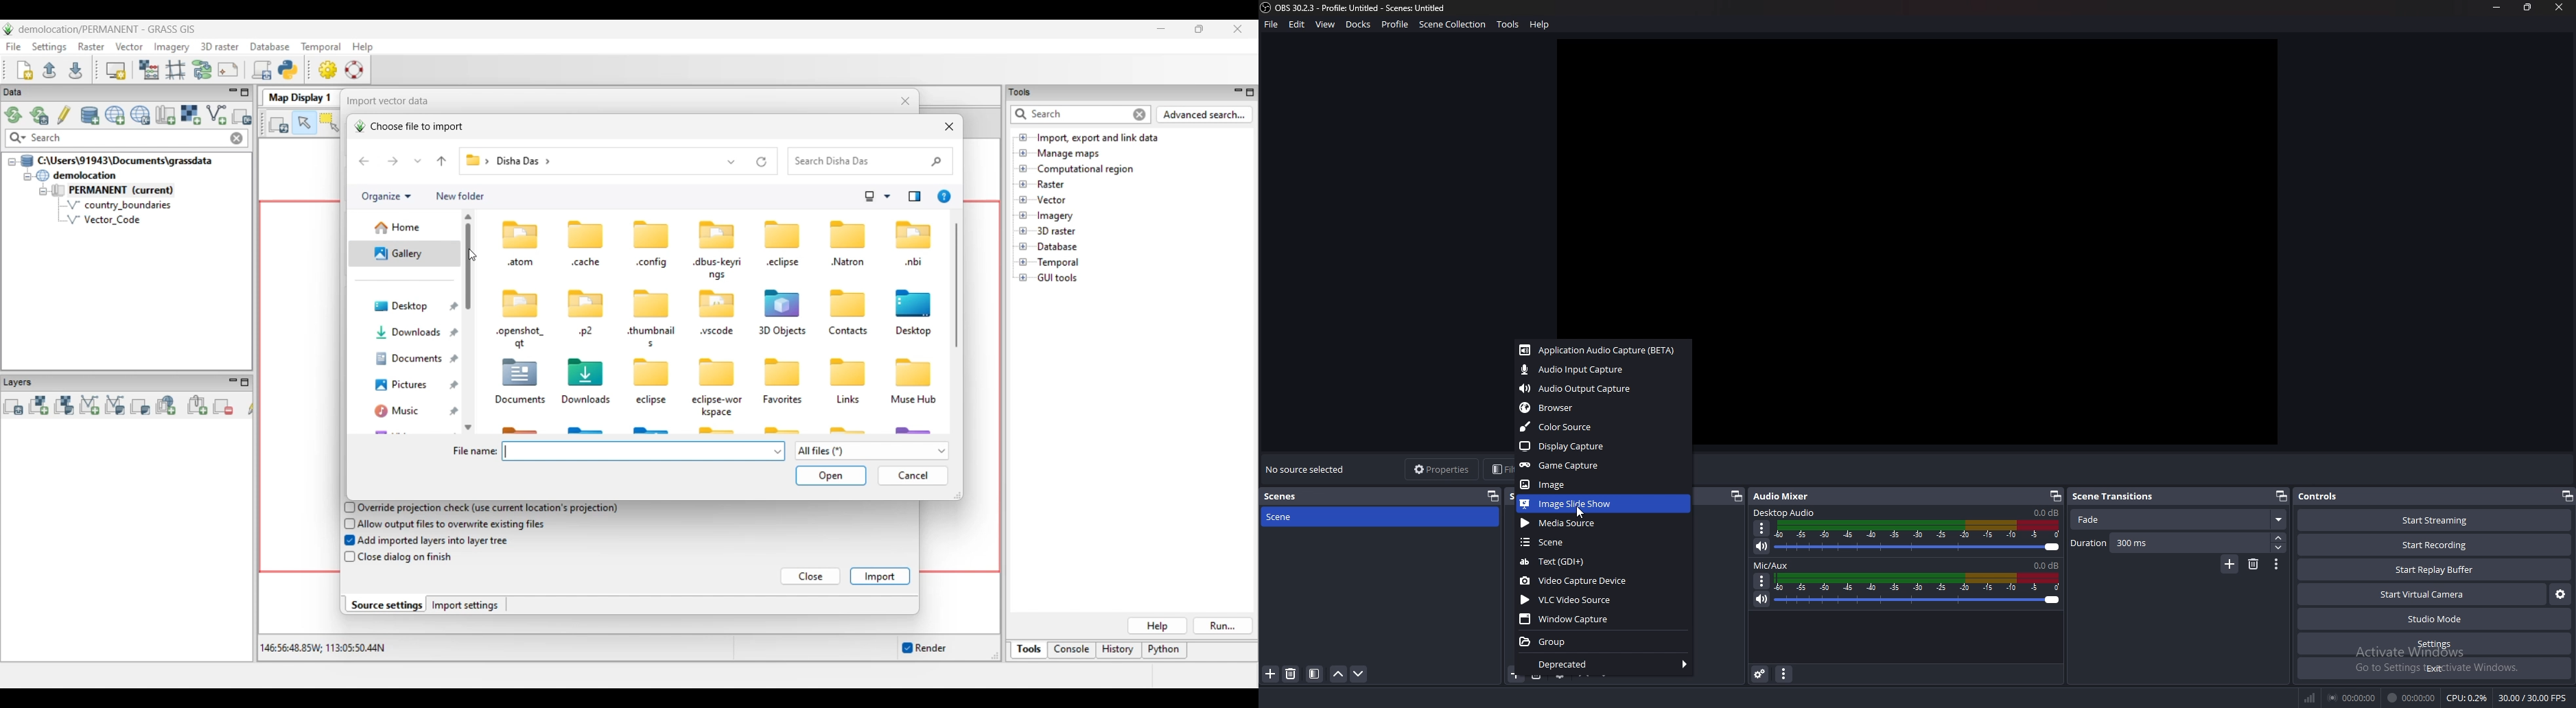  Describe the element at coordinates (1605, 641) in the screenshot. I see `group` at that location.